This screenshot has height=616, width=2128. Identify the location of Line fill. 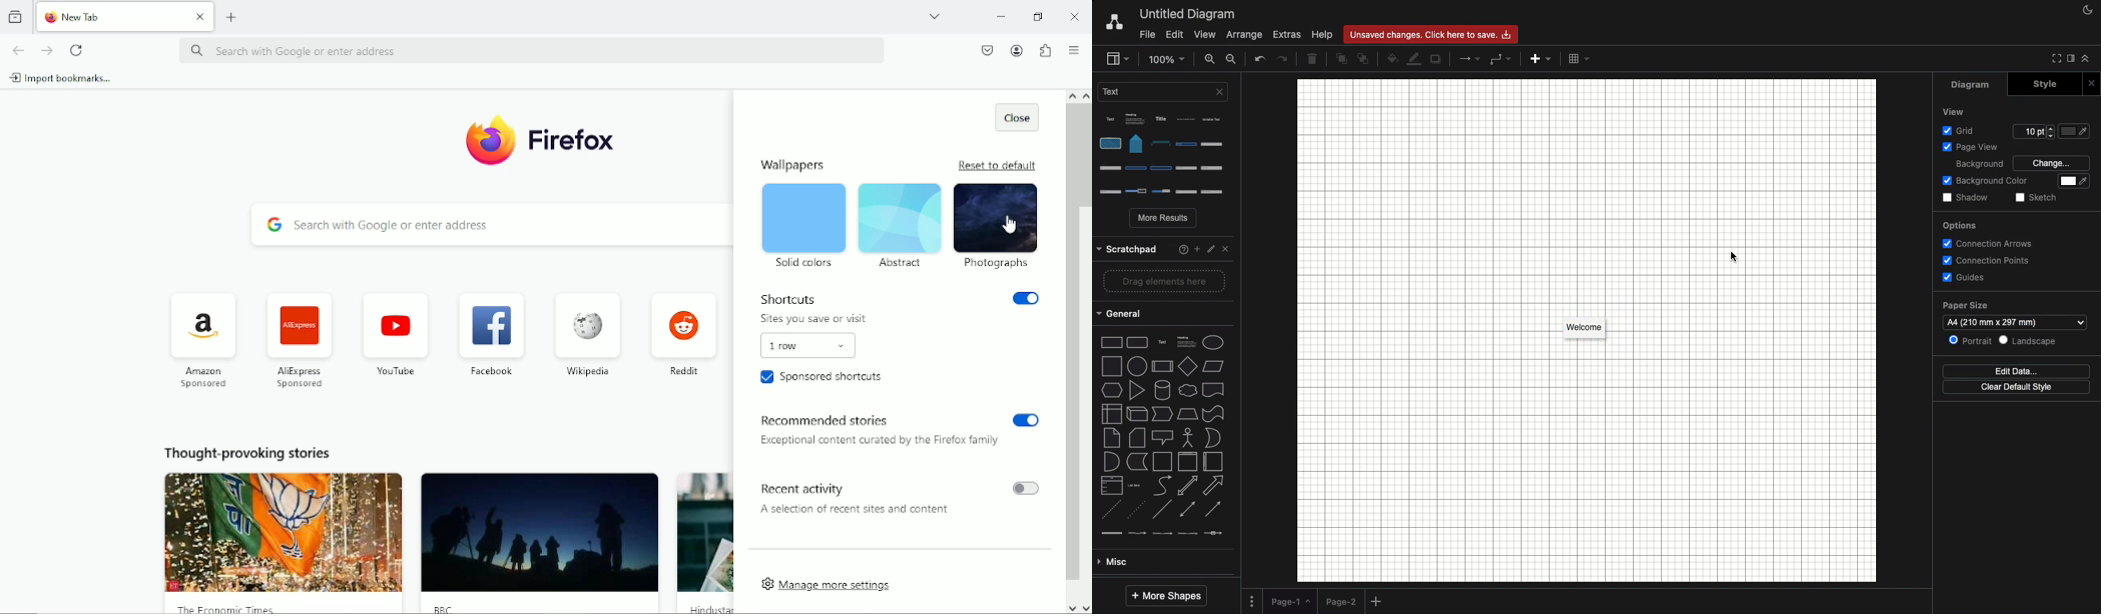
(1415, 58).